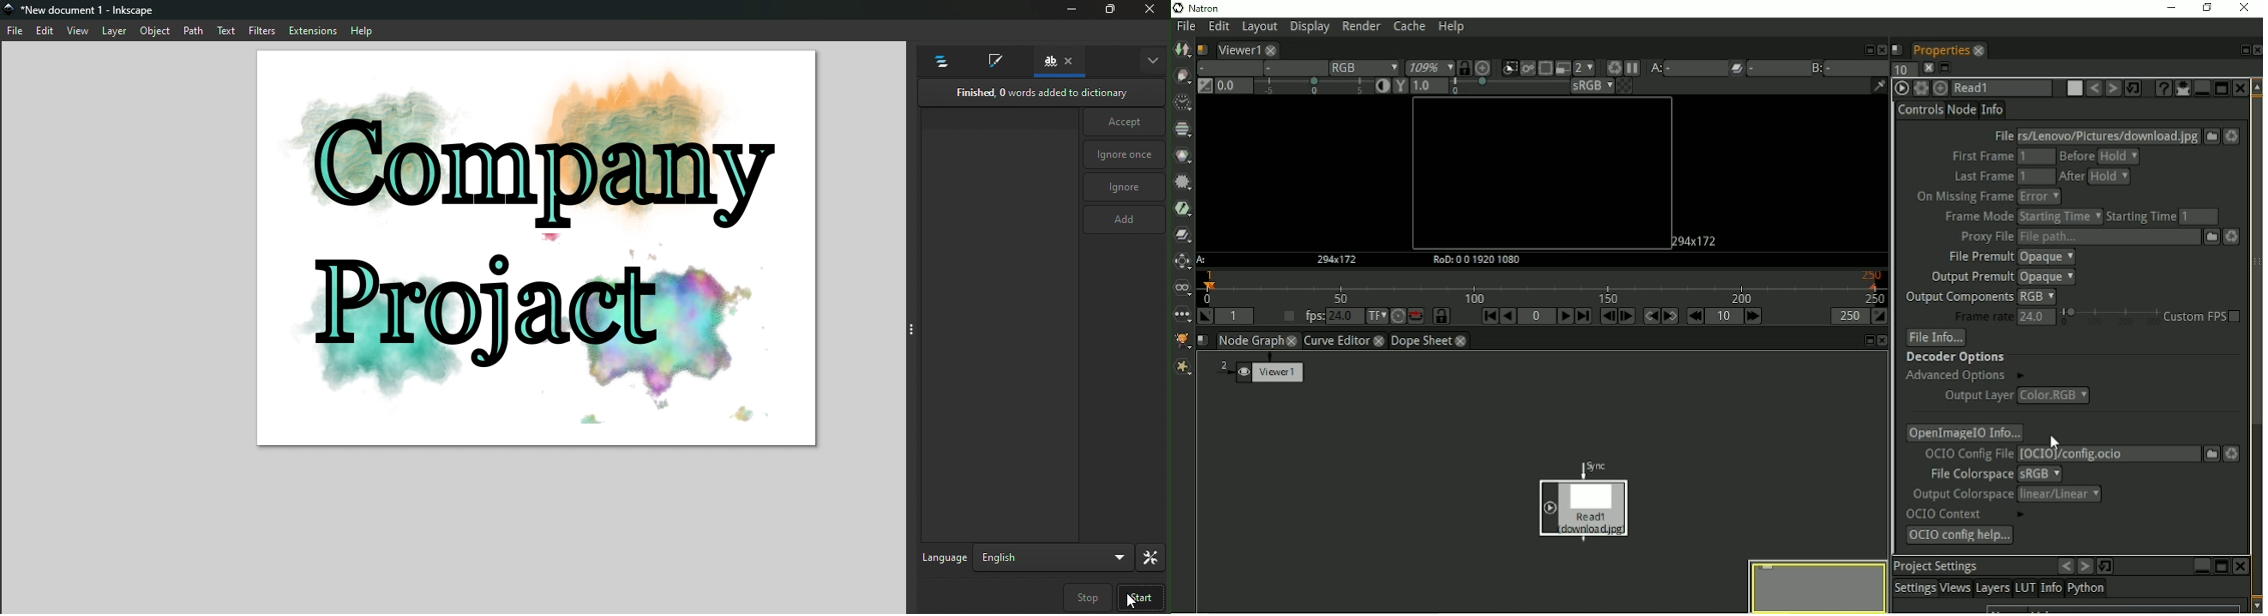 The width and height of the screenshot is (2268, 616). I want to click on Gamma correction, so click(1474, 87).